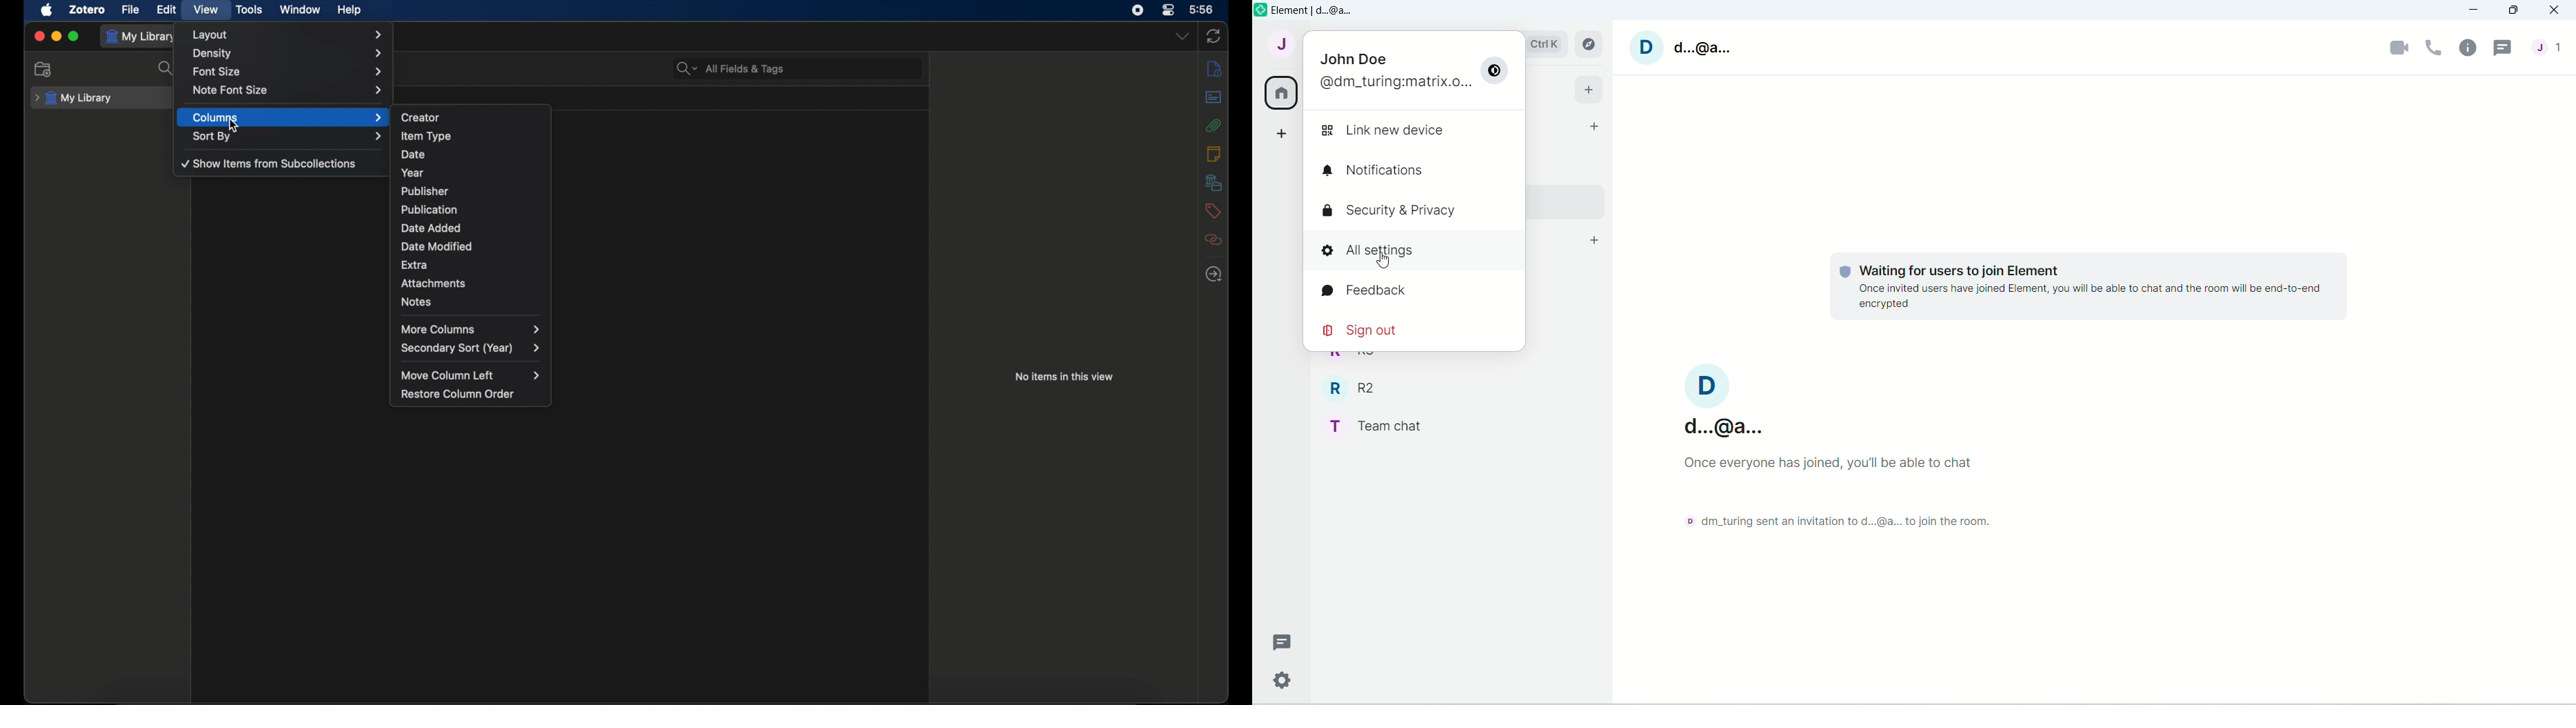  What do you see at coordinates (130, 9) in the screenshot?
I see `file` at bounding box center [130, 9].